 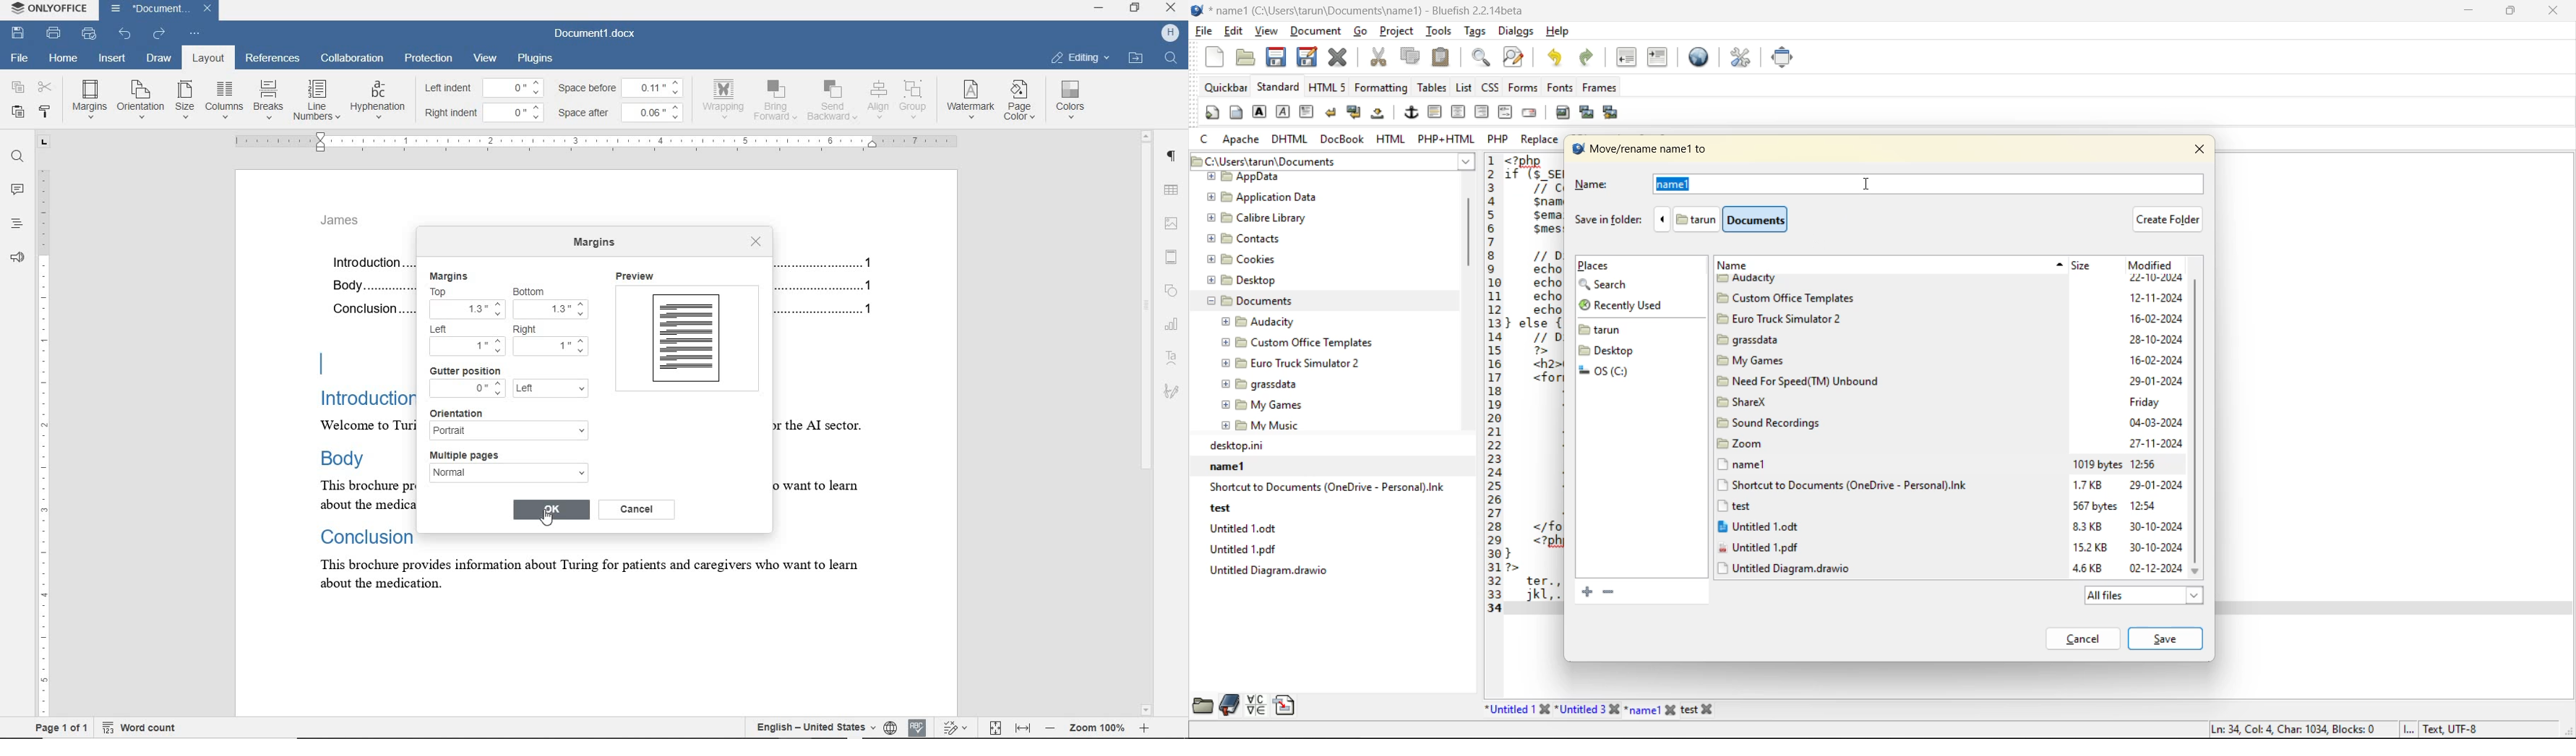 What do you see at coordinates (141, 98) in the screenshot?
I see `orientation` at bounding box center [141, 98].